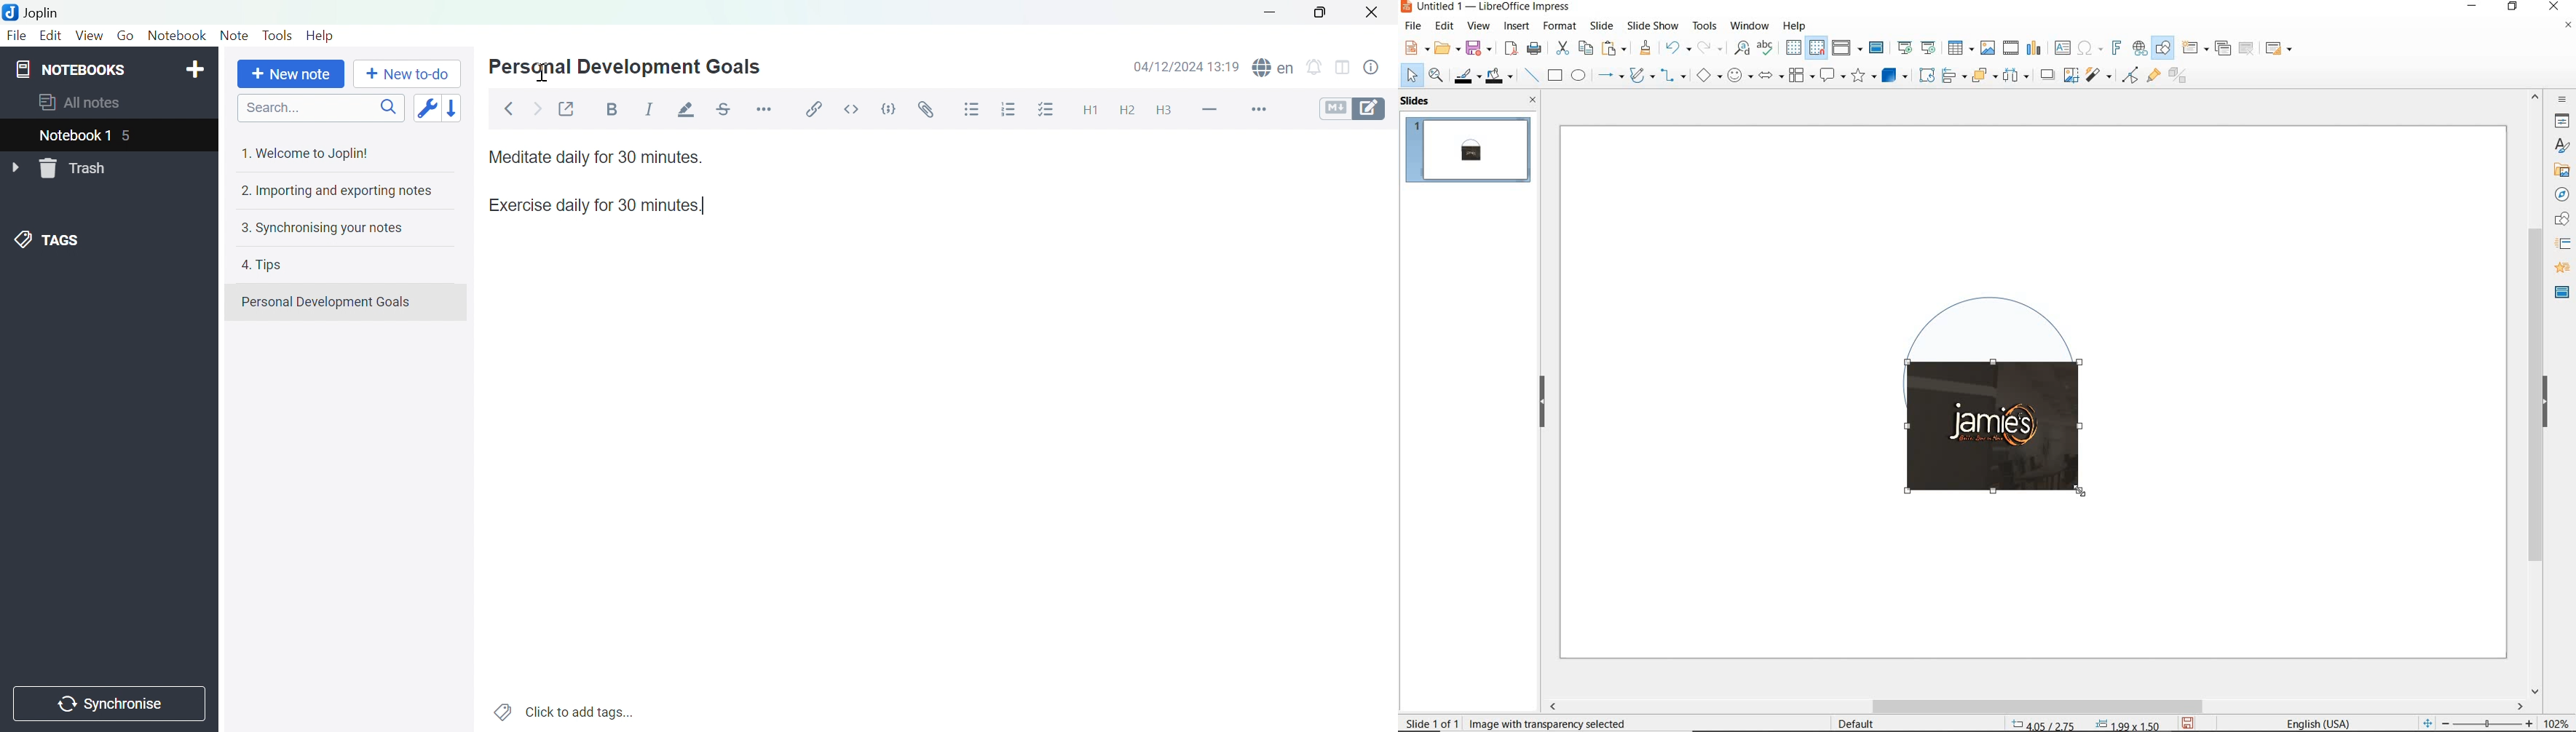 The height and width of the screenshot is (756, 2576). I want to click on Toggle editors, so click(1354, 111).